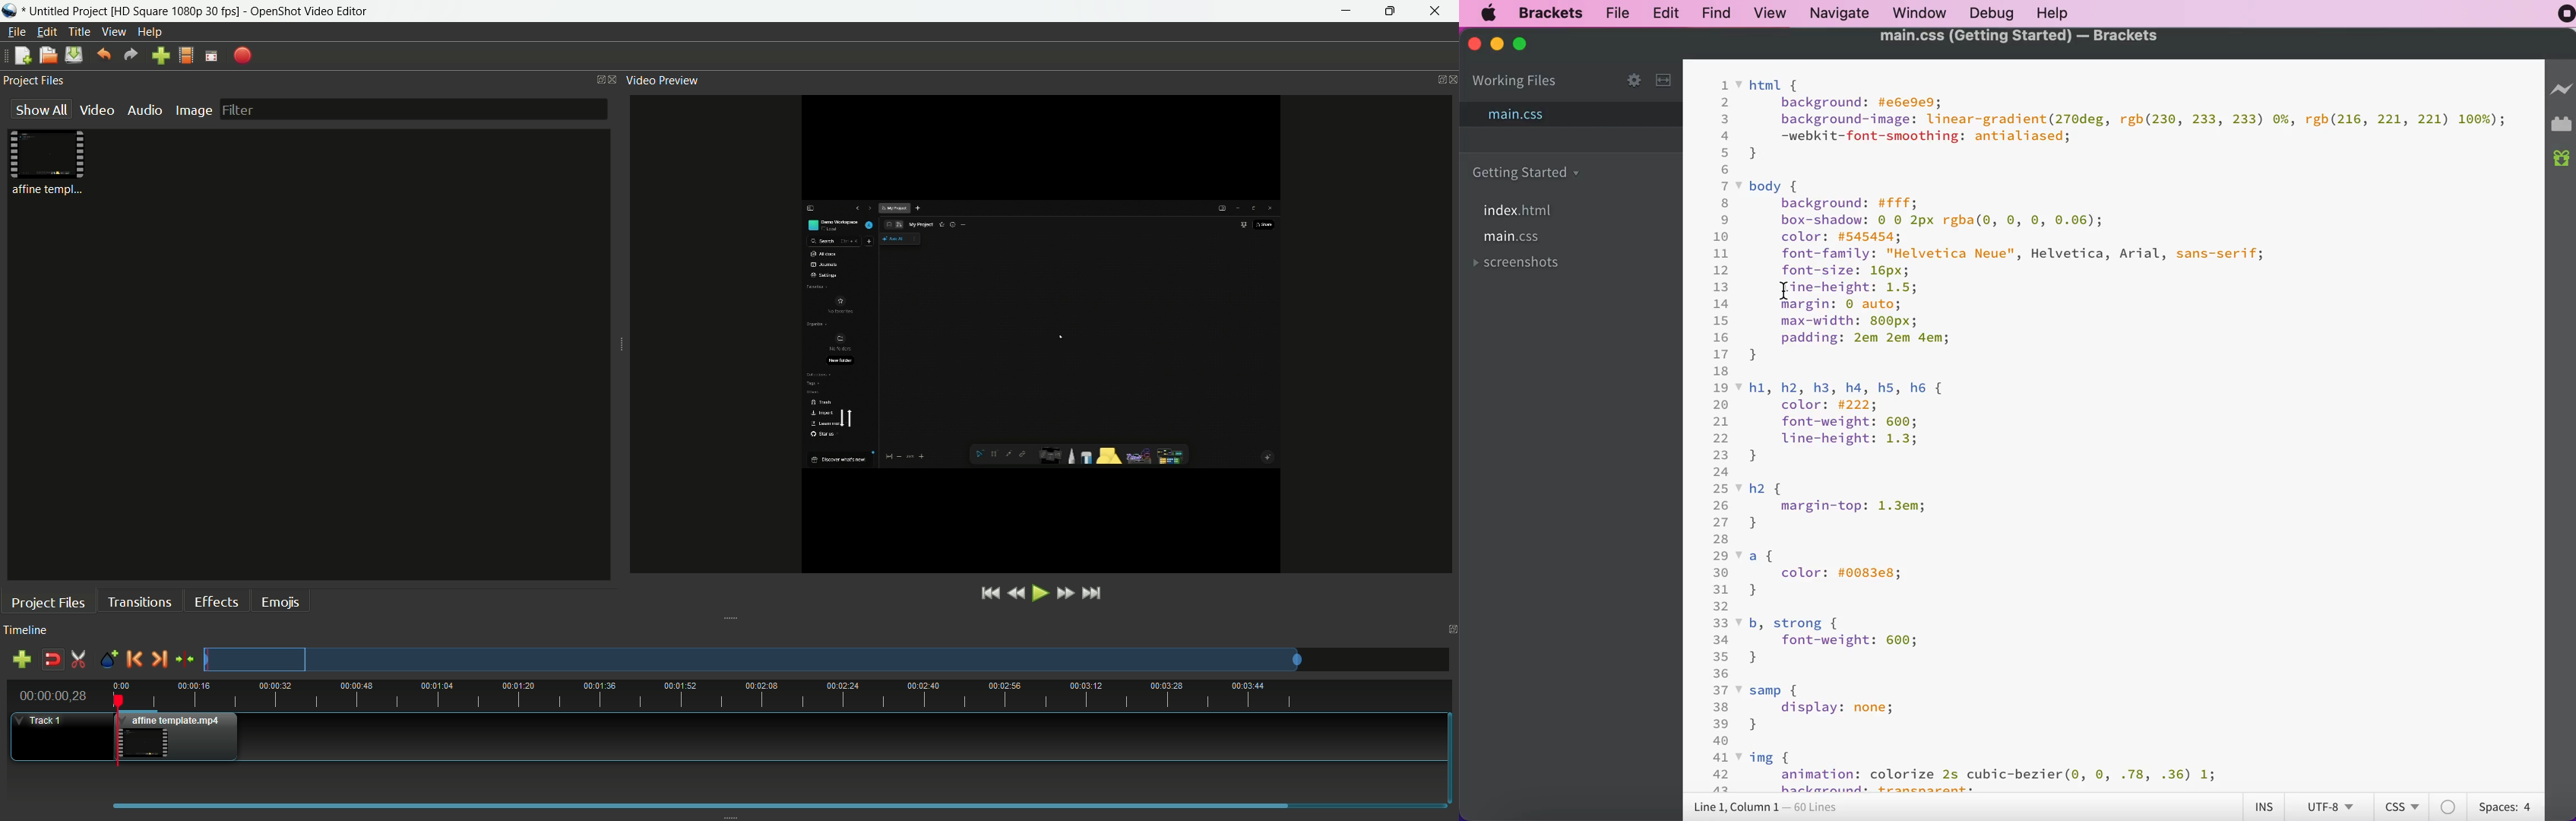 The width and height of the screenshot is (2576, 840). I want to click on extension manager, so click(2561, 123).